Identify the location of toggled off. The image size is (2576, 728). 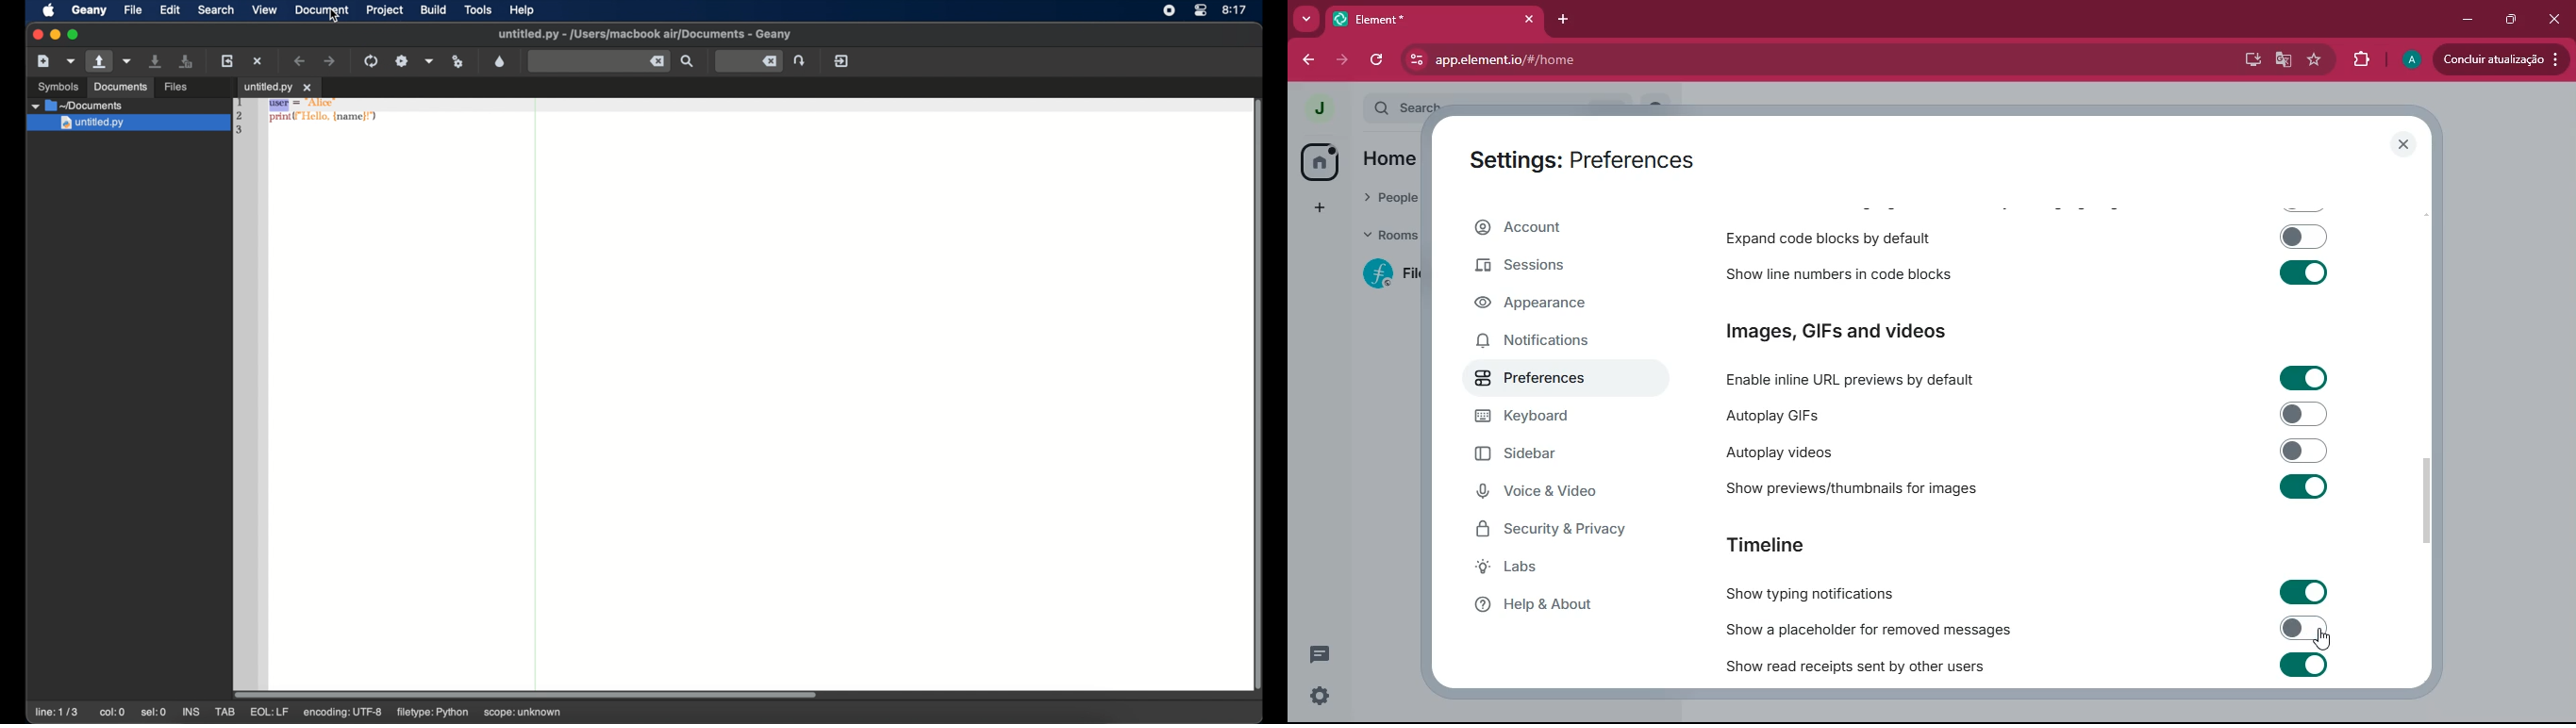
(2304, 629).